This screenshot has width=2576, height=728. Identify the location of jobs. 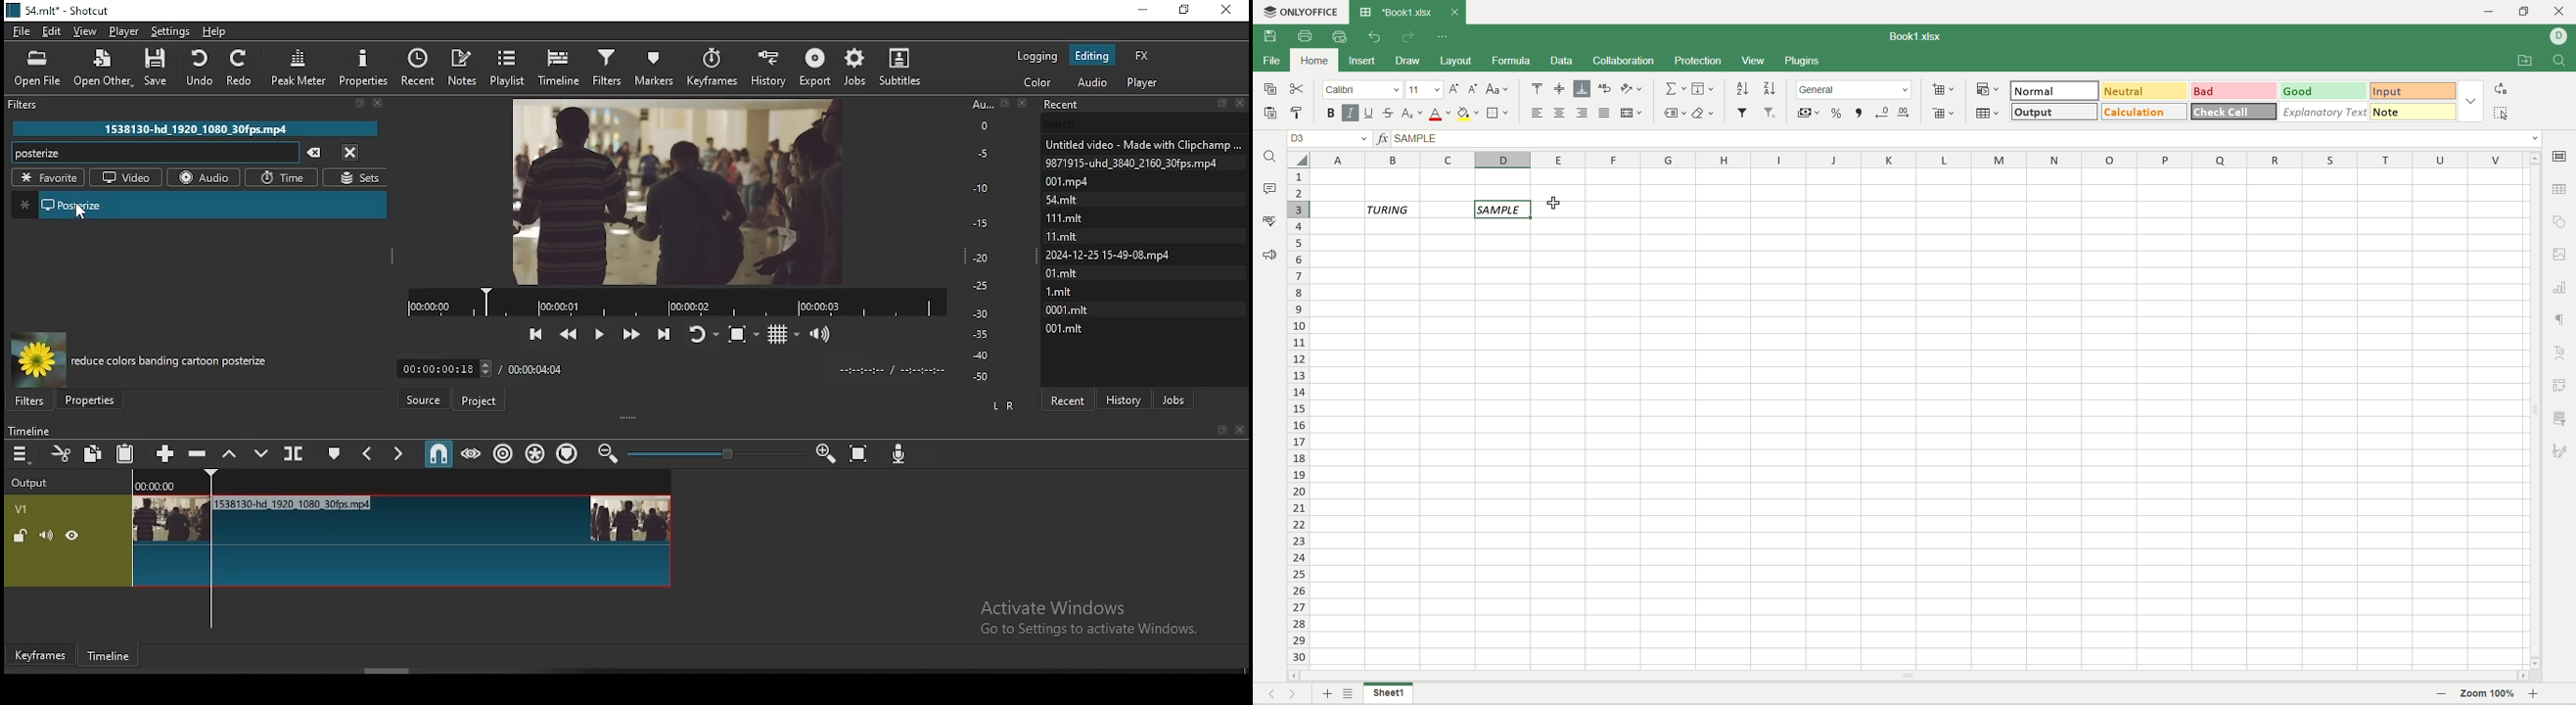
(854, 66).